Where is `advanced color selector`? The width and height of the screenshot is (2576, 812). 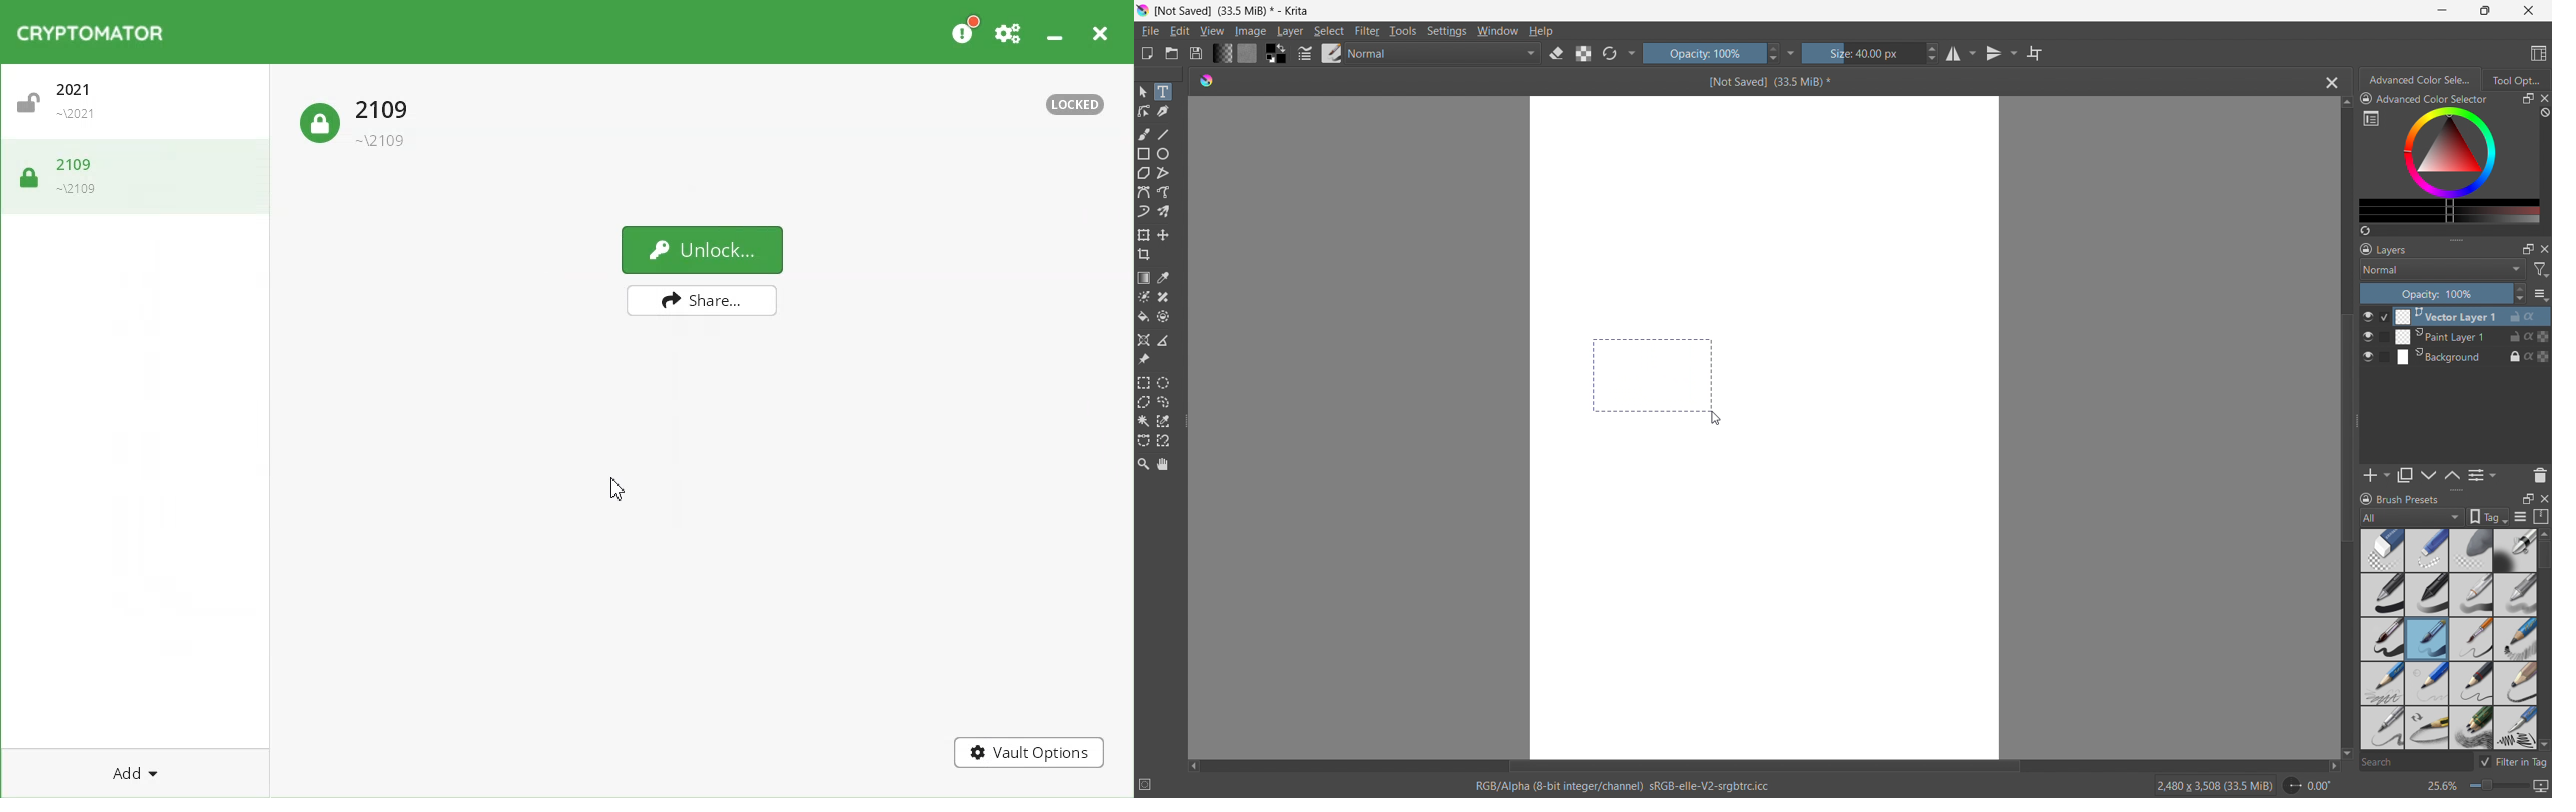
advanced color selector is located at coordinates (2425, 98).